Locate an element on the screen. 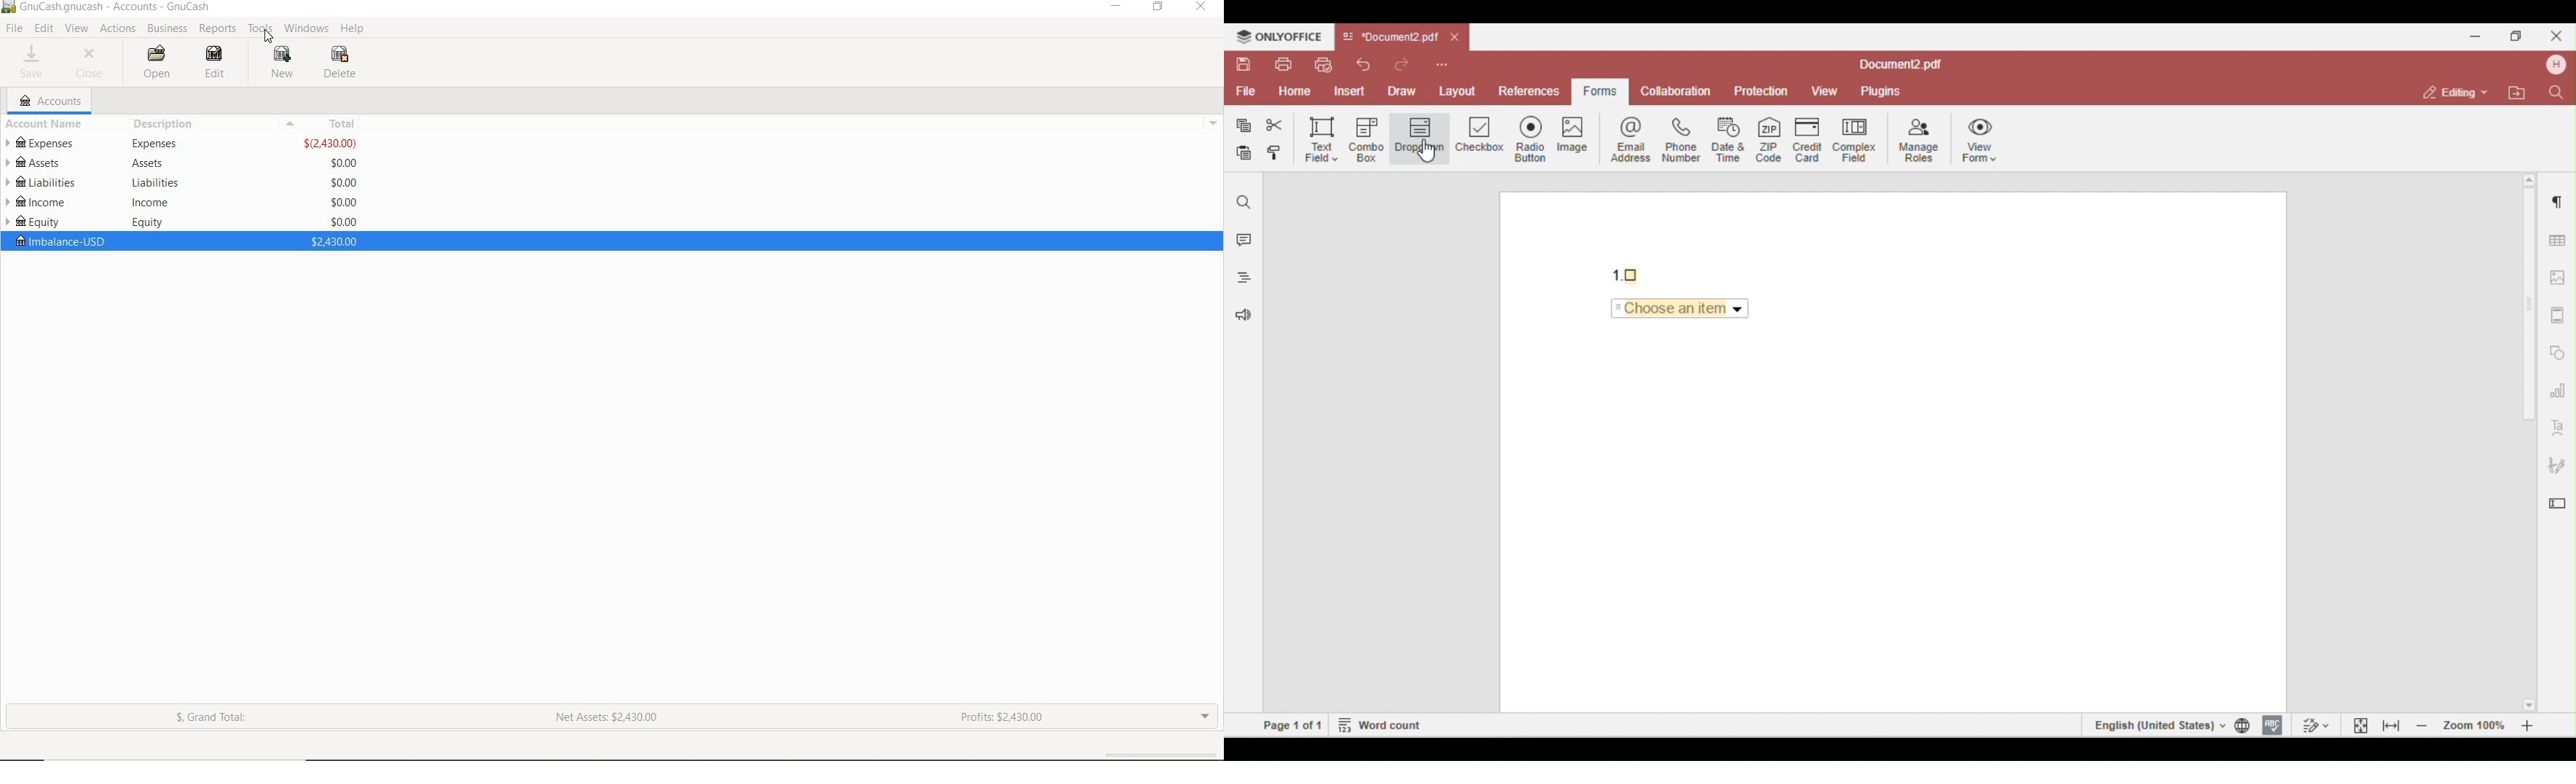 This screenshot has height=784, width=2576. NEW is located at coordinates (283, 61).